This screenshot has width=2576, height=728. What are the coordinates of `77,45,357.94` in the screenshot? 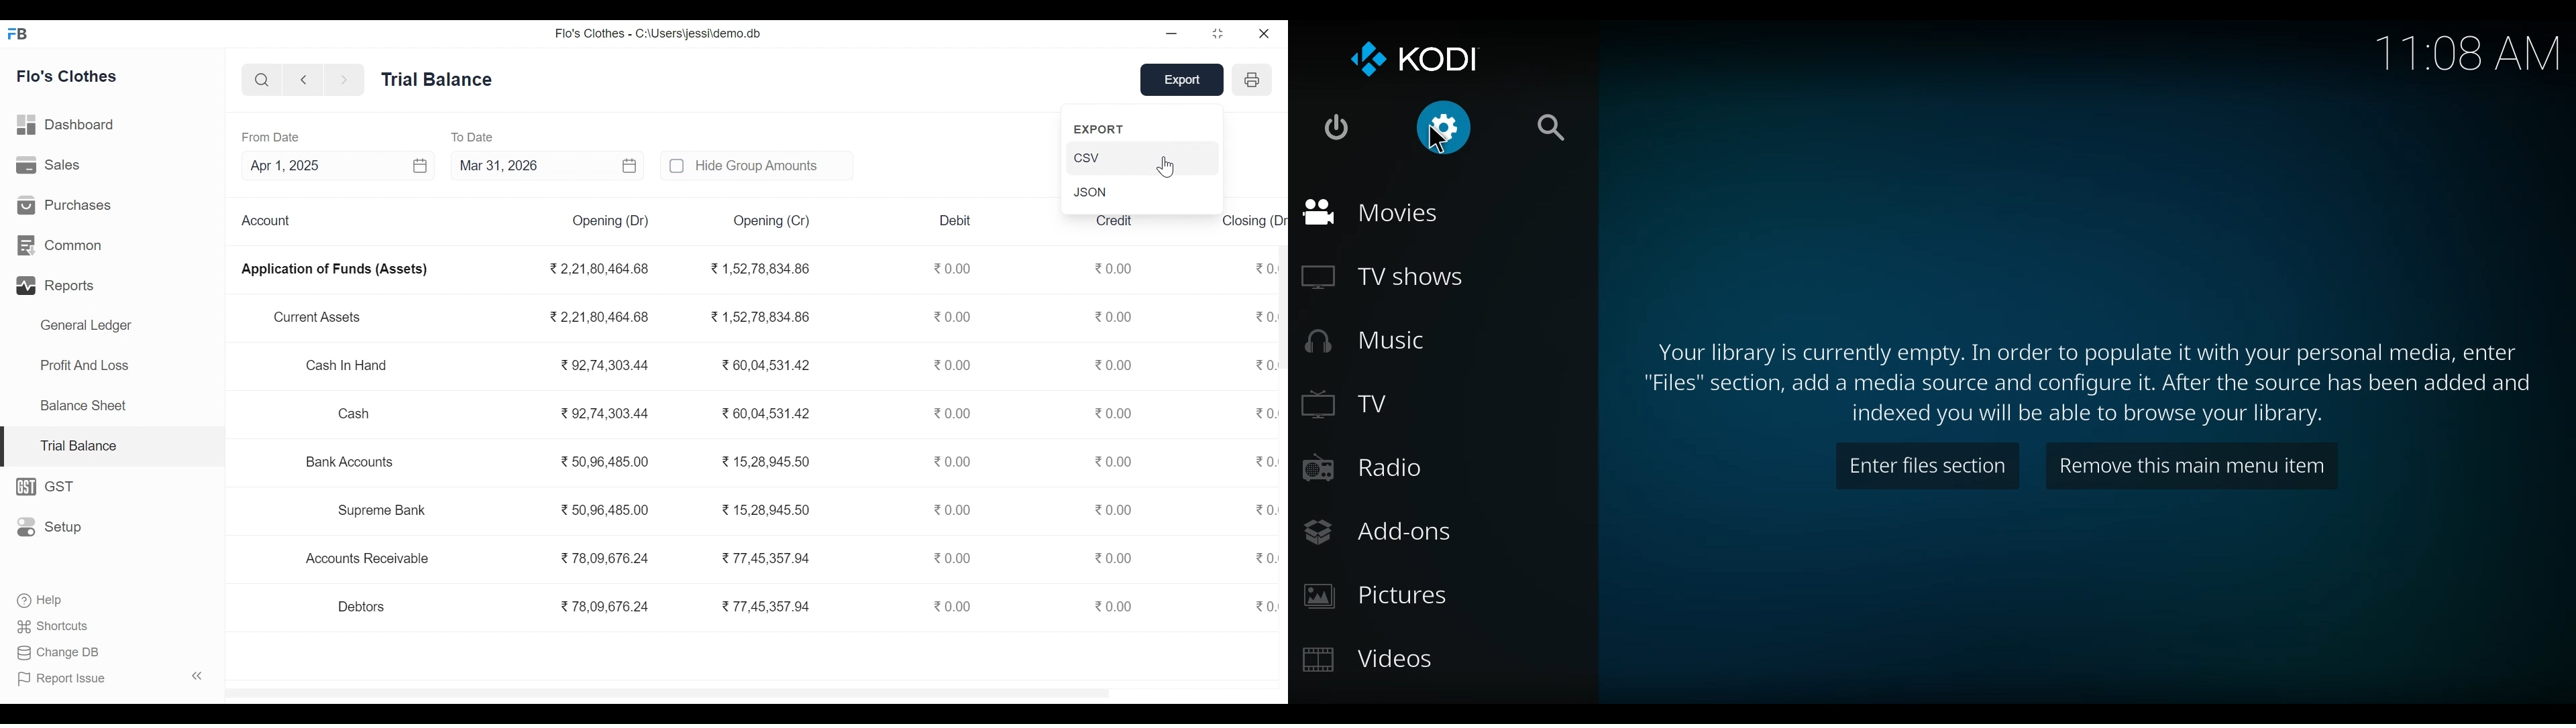 It's located at (765, 605).